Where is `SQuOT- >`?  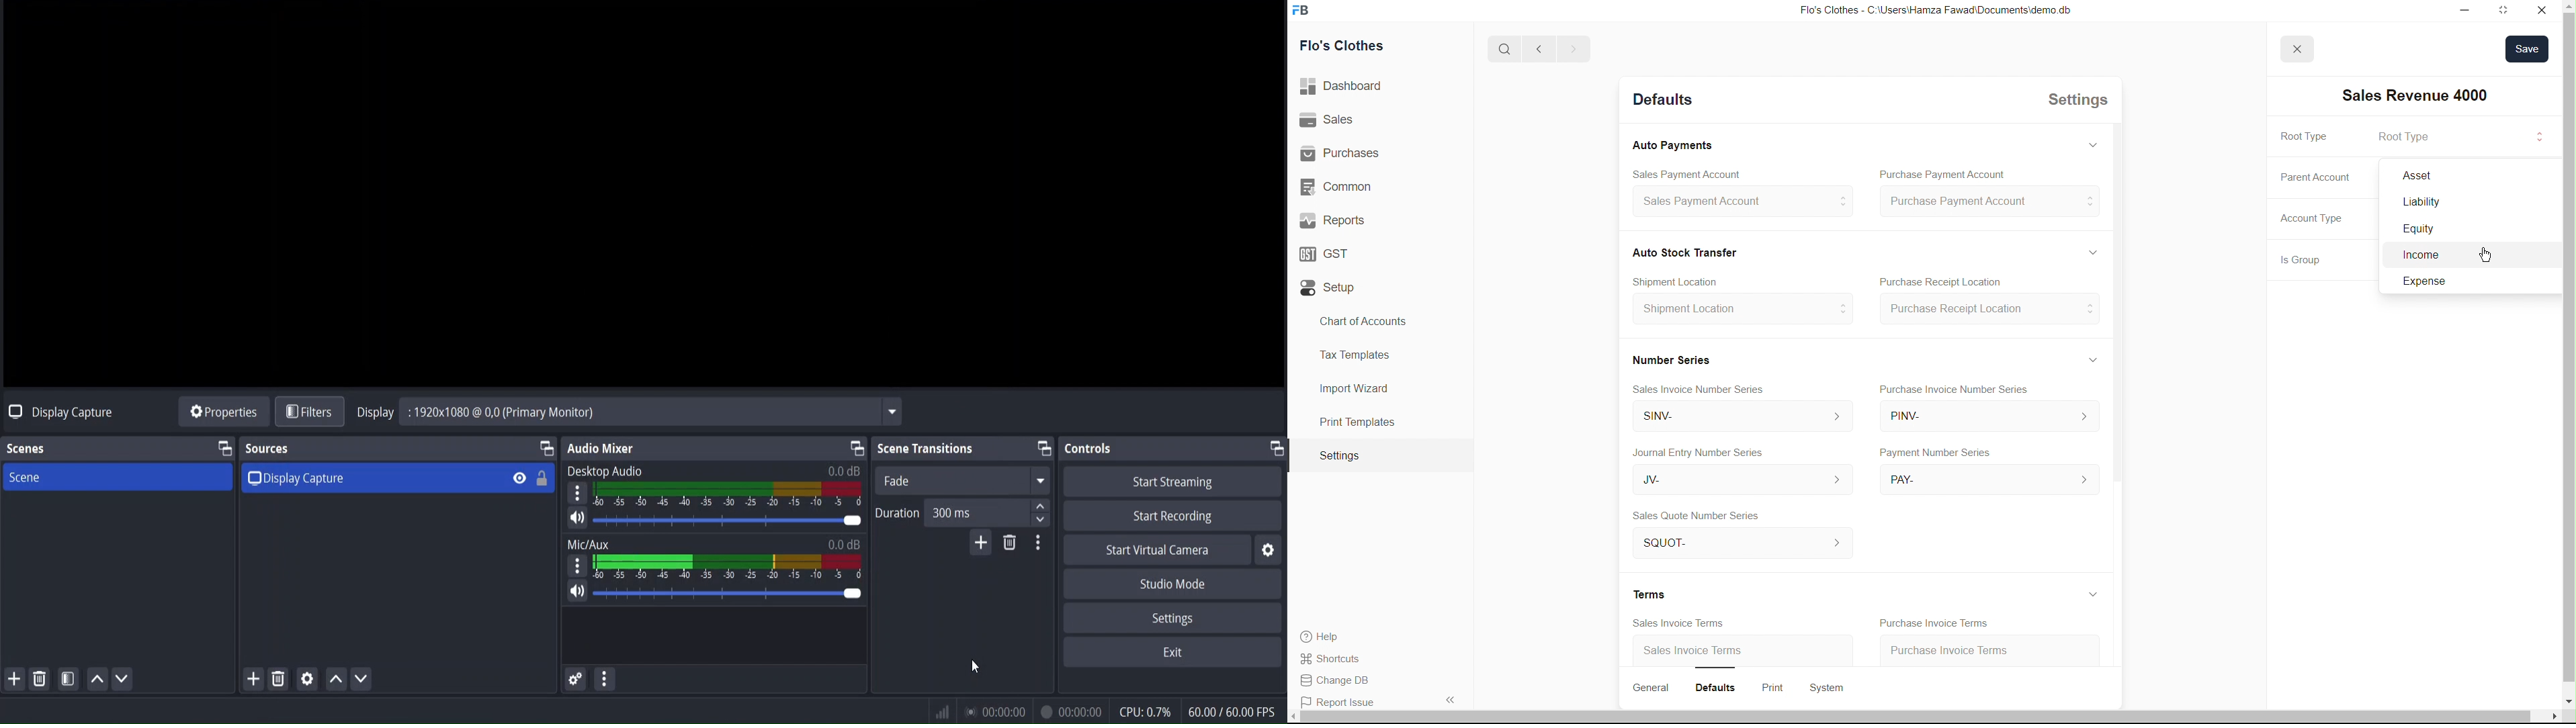
SQuOT- > is located at coordinates (1745, 544).